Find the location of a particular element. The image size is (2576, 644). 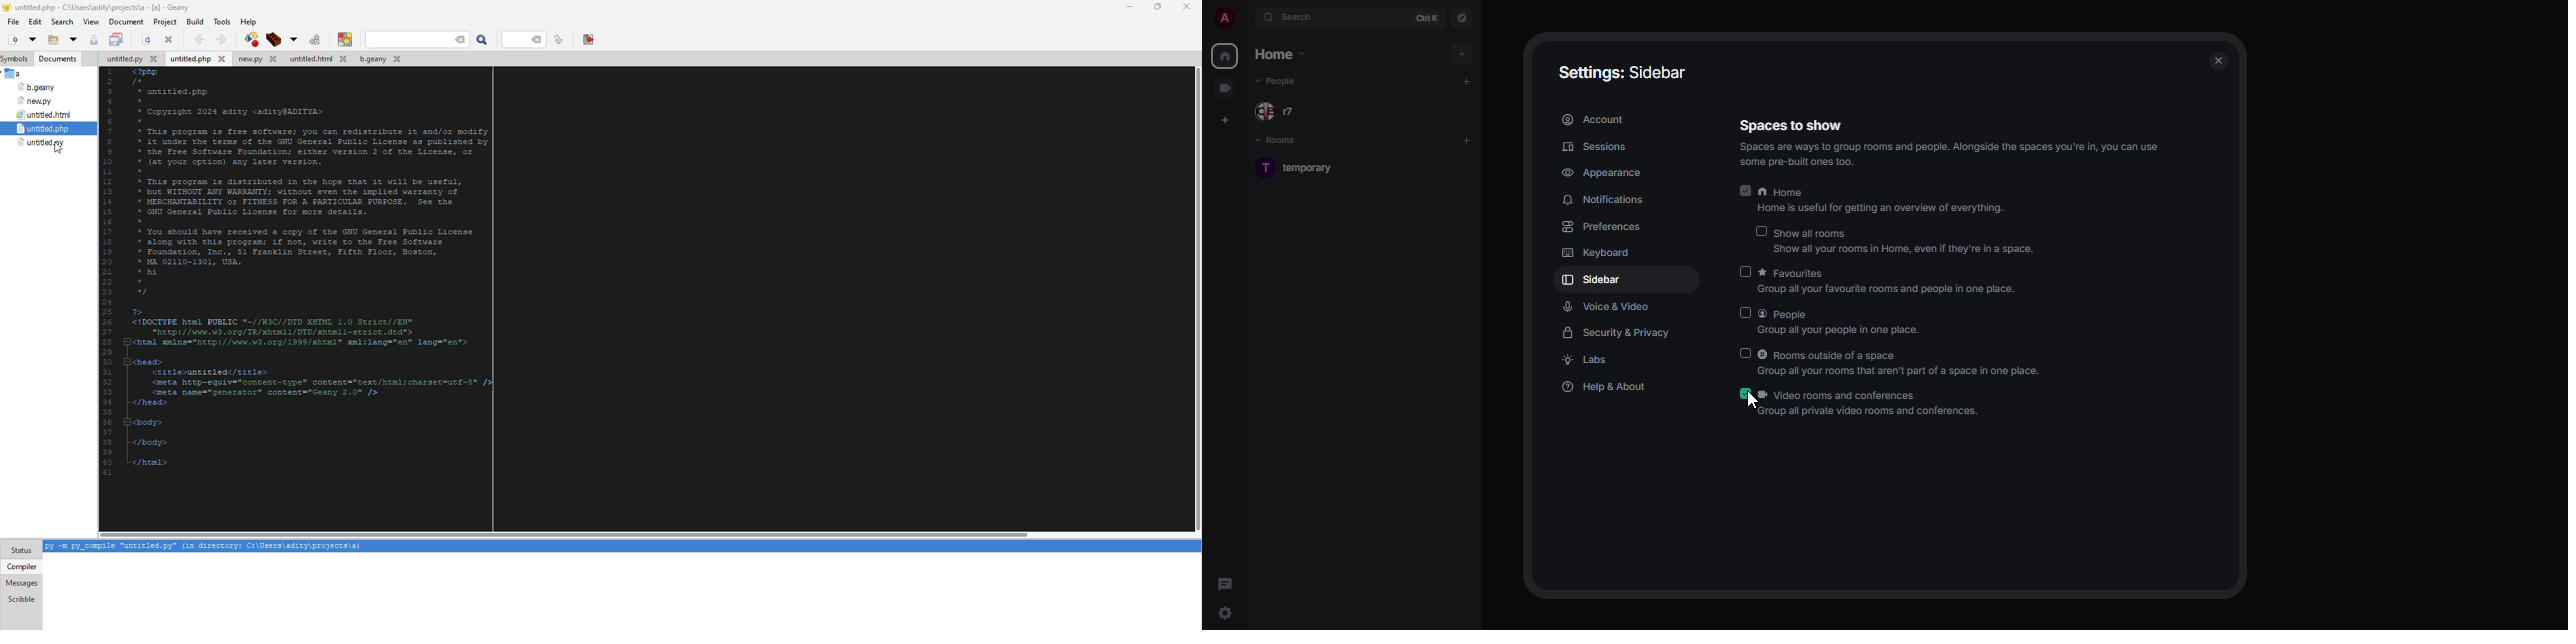

add is located at coordinates (1466, 80).